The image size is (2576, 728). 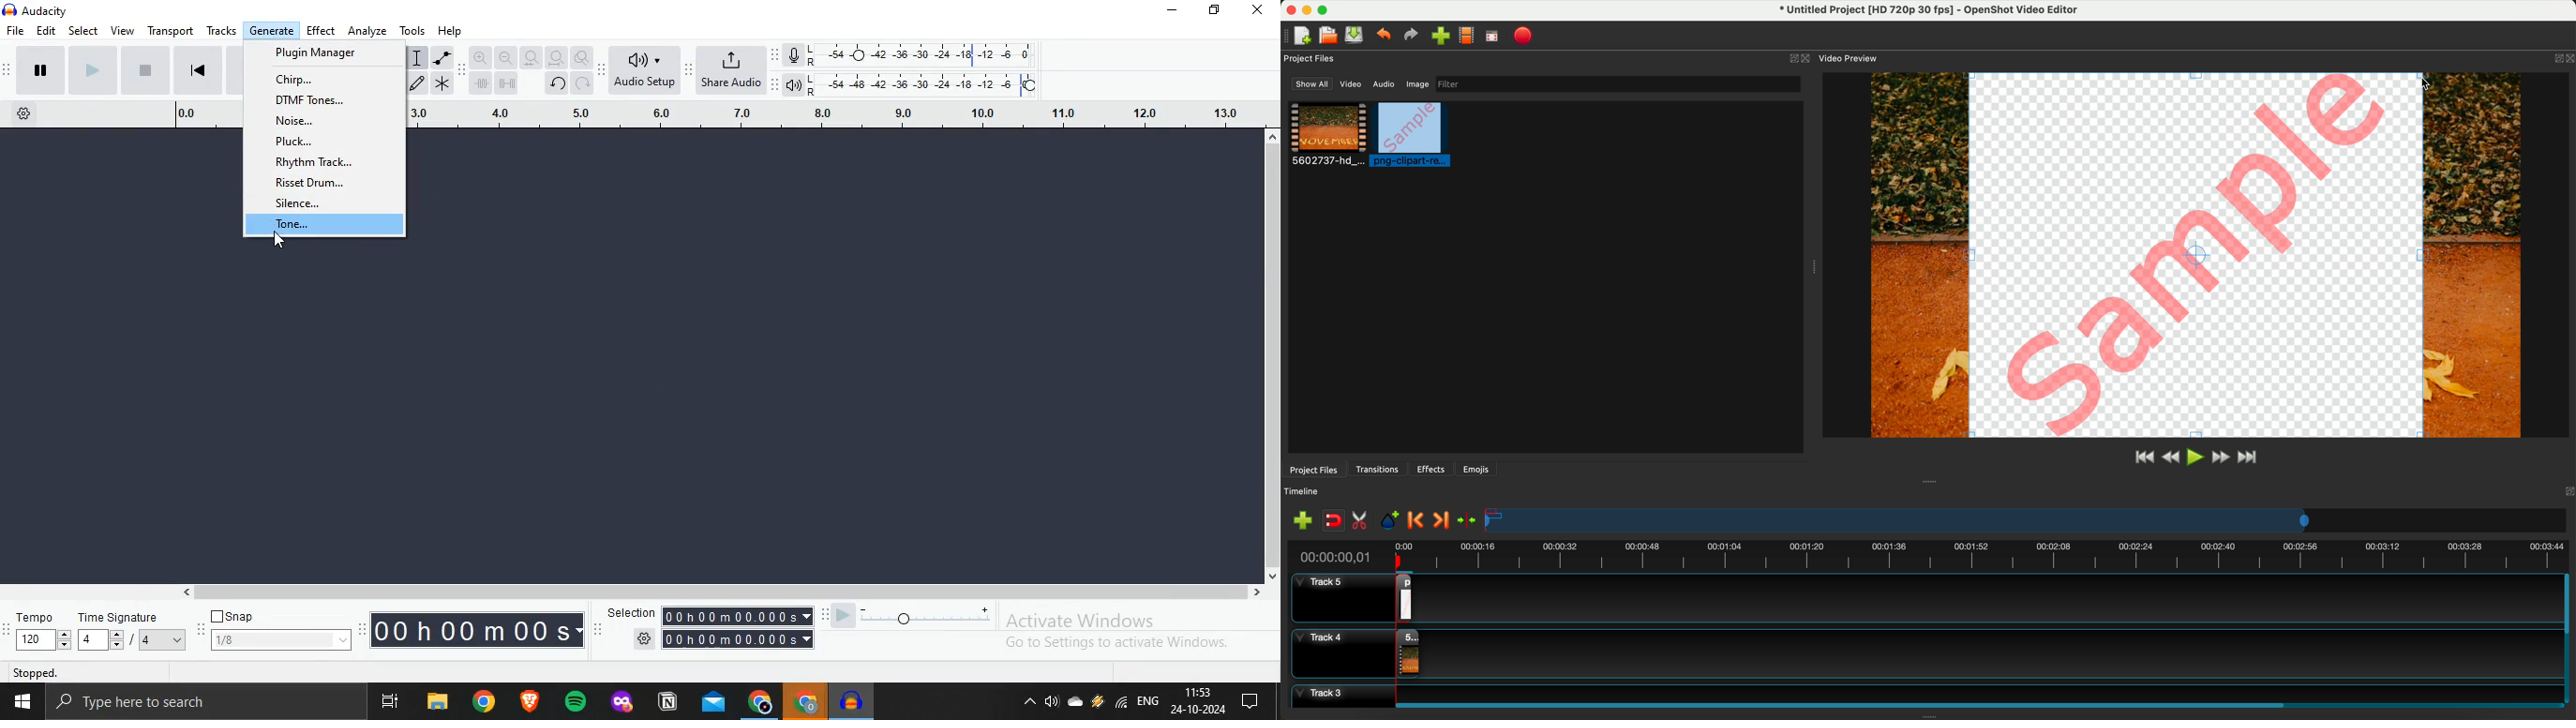 What do you see at coordinates (708, 617) in the screenshot?
I see `Selection` at bounding box center [708, 617].